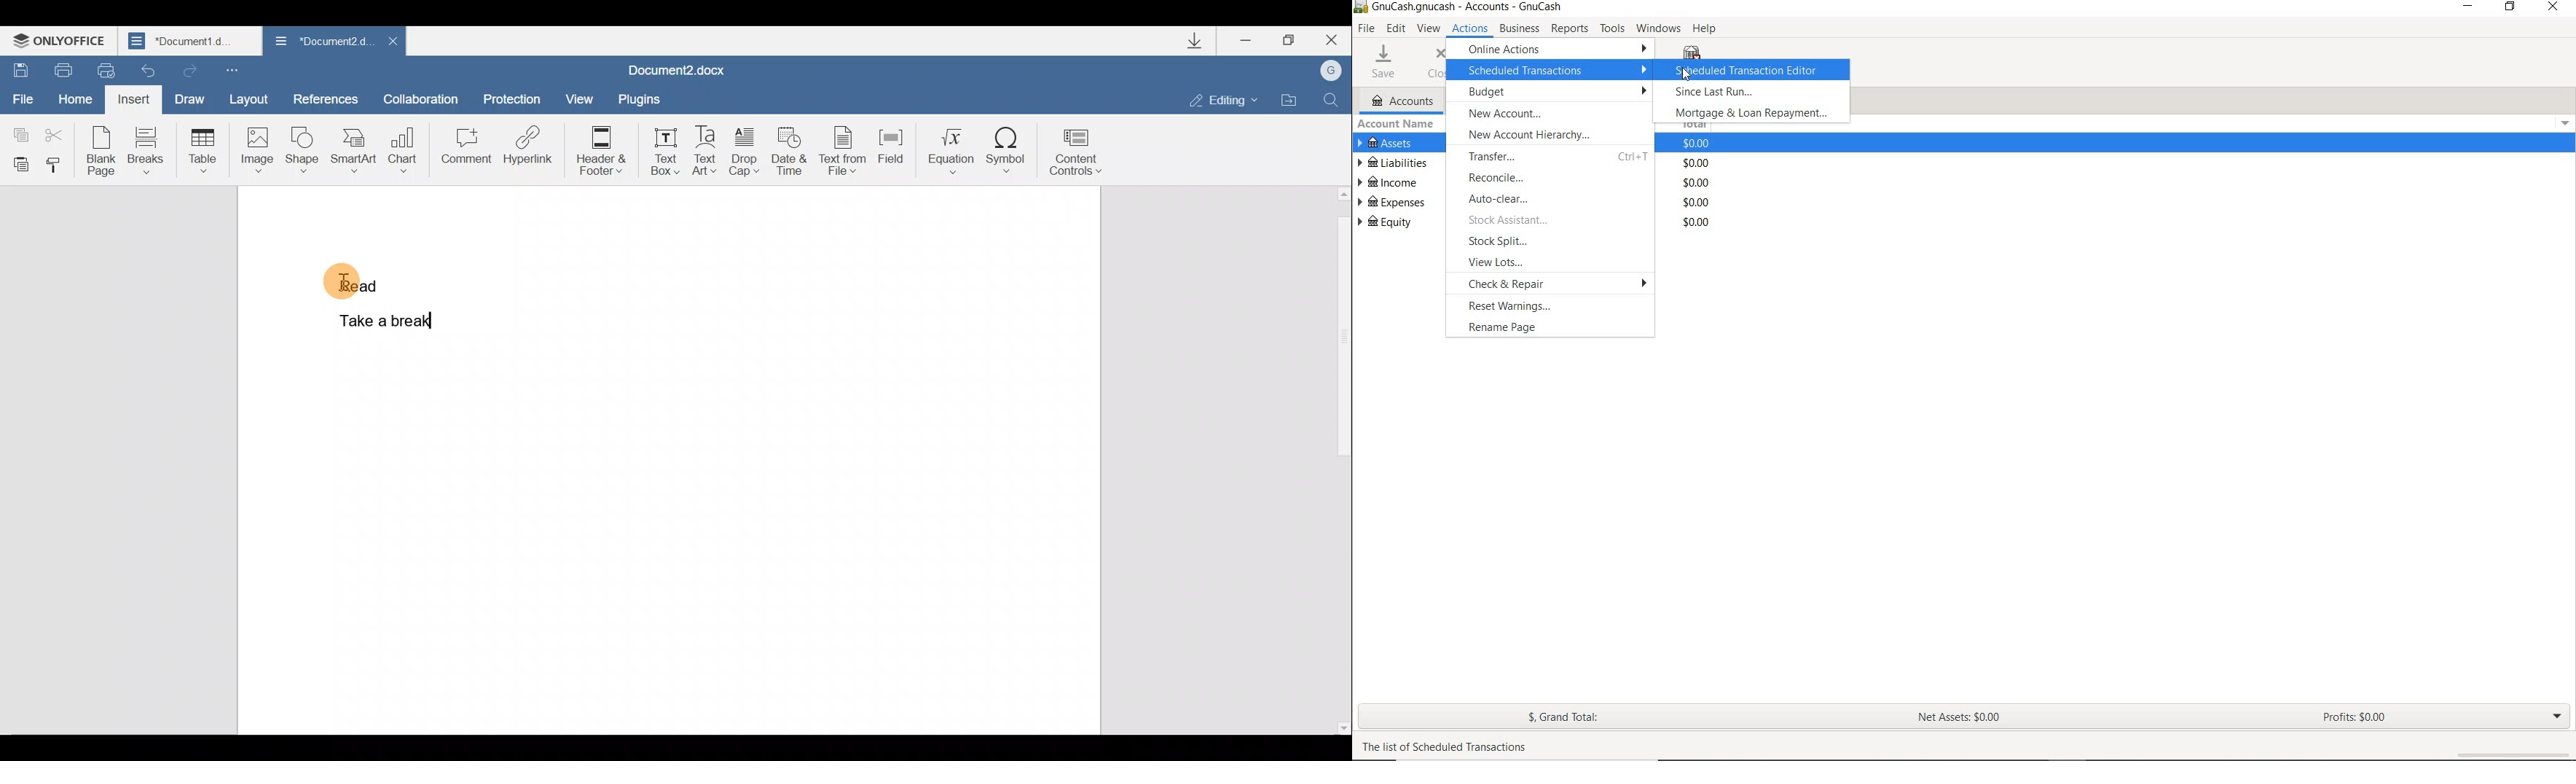  What do you see at coordinates (1698, 163) in the screenshot?
I see `total` at bounding box center [1698, 163].